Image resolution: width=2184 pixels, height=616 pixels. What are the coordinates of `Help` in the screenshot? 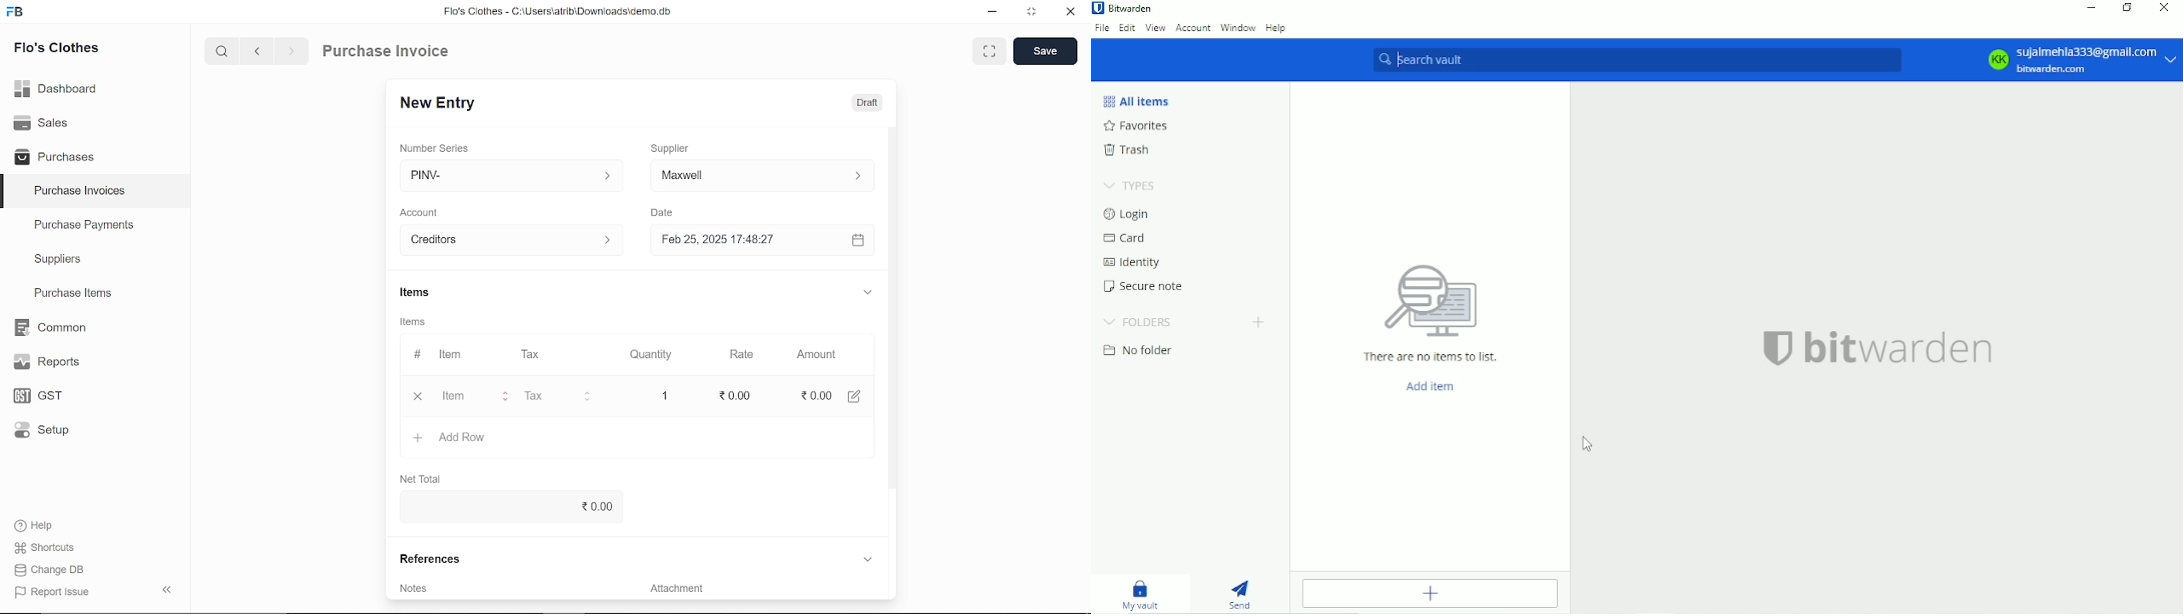 It's located at (36, 525).